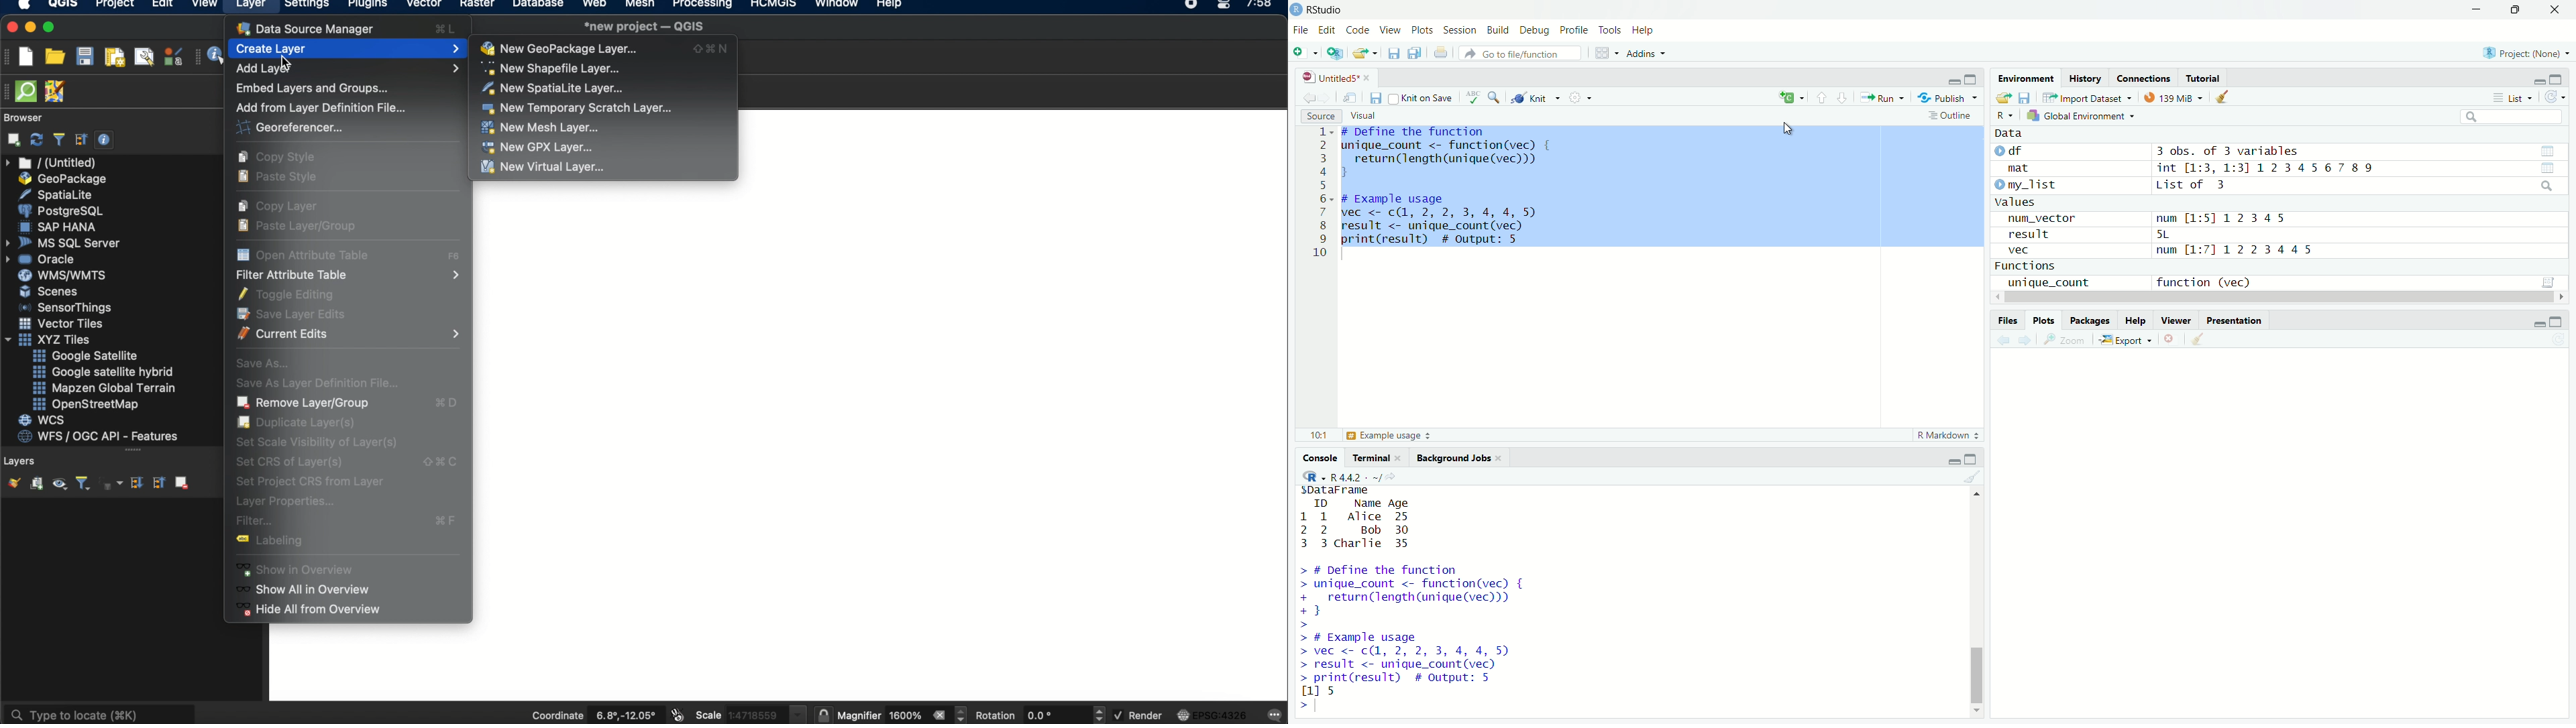 Image resolution: width=2576 pixels, height=728 pixels. What do you see at coordinates (1460, 29) in the screenshot?
I see `Session` at bounding box center [1460, 29].